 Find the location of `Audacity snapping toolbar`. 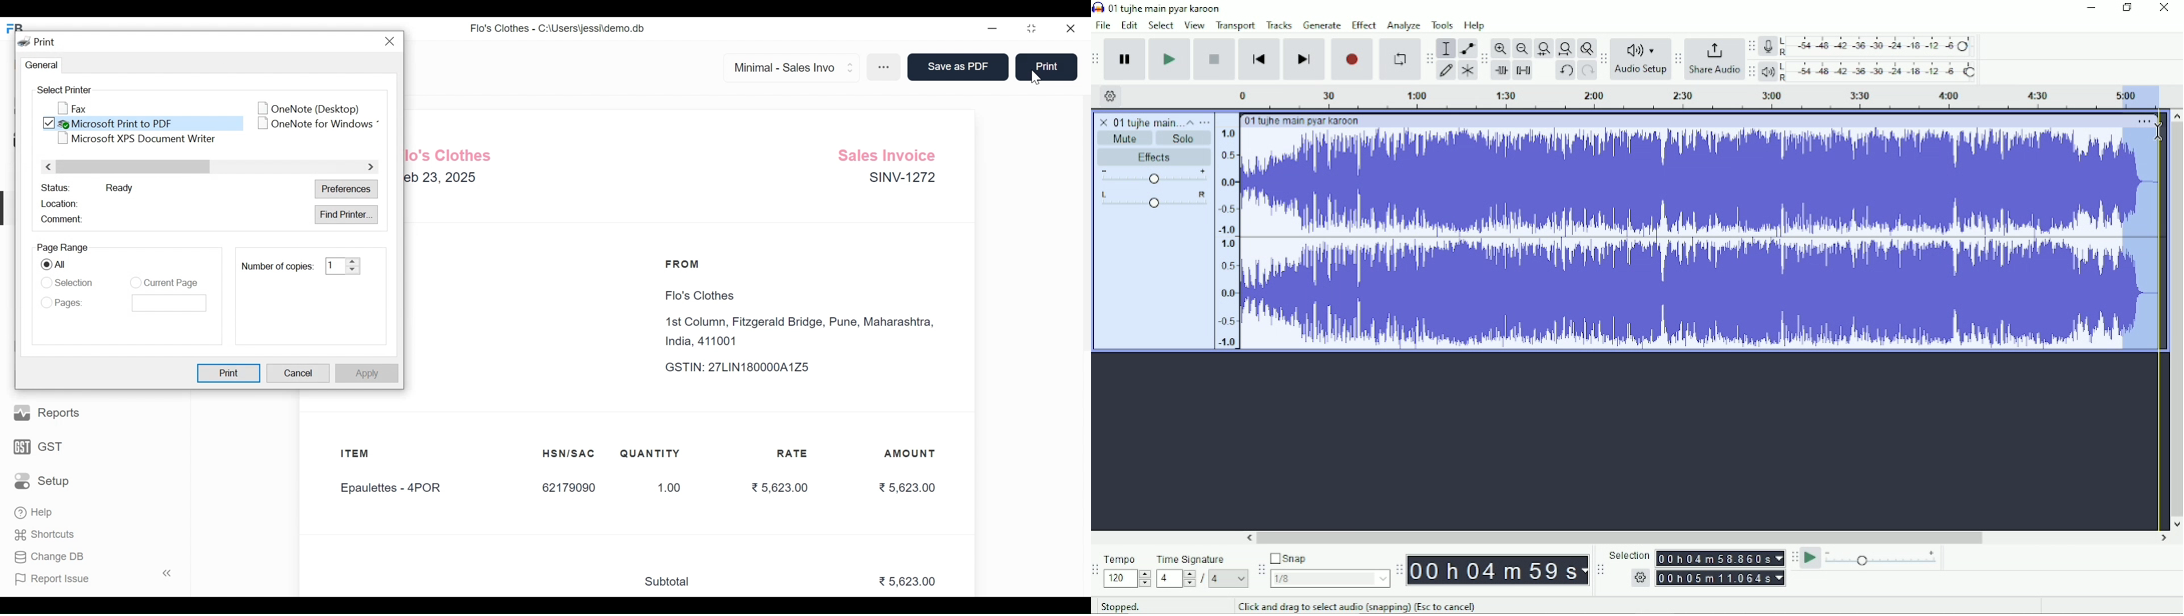

Audacity snapping toolbar is located at coordinates (1261, 569).